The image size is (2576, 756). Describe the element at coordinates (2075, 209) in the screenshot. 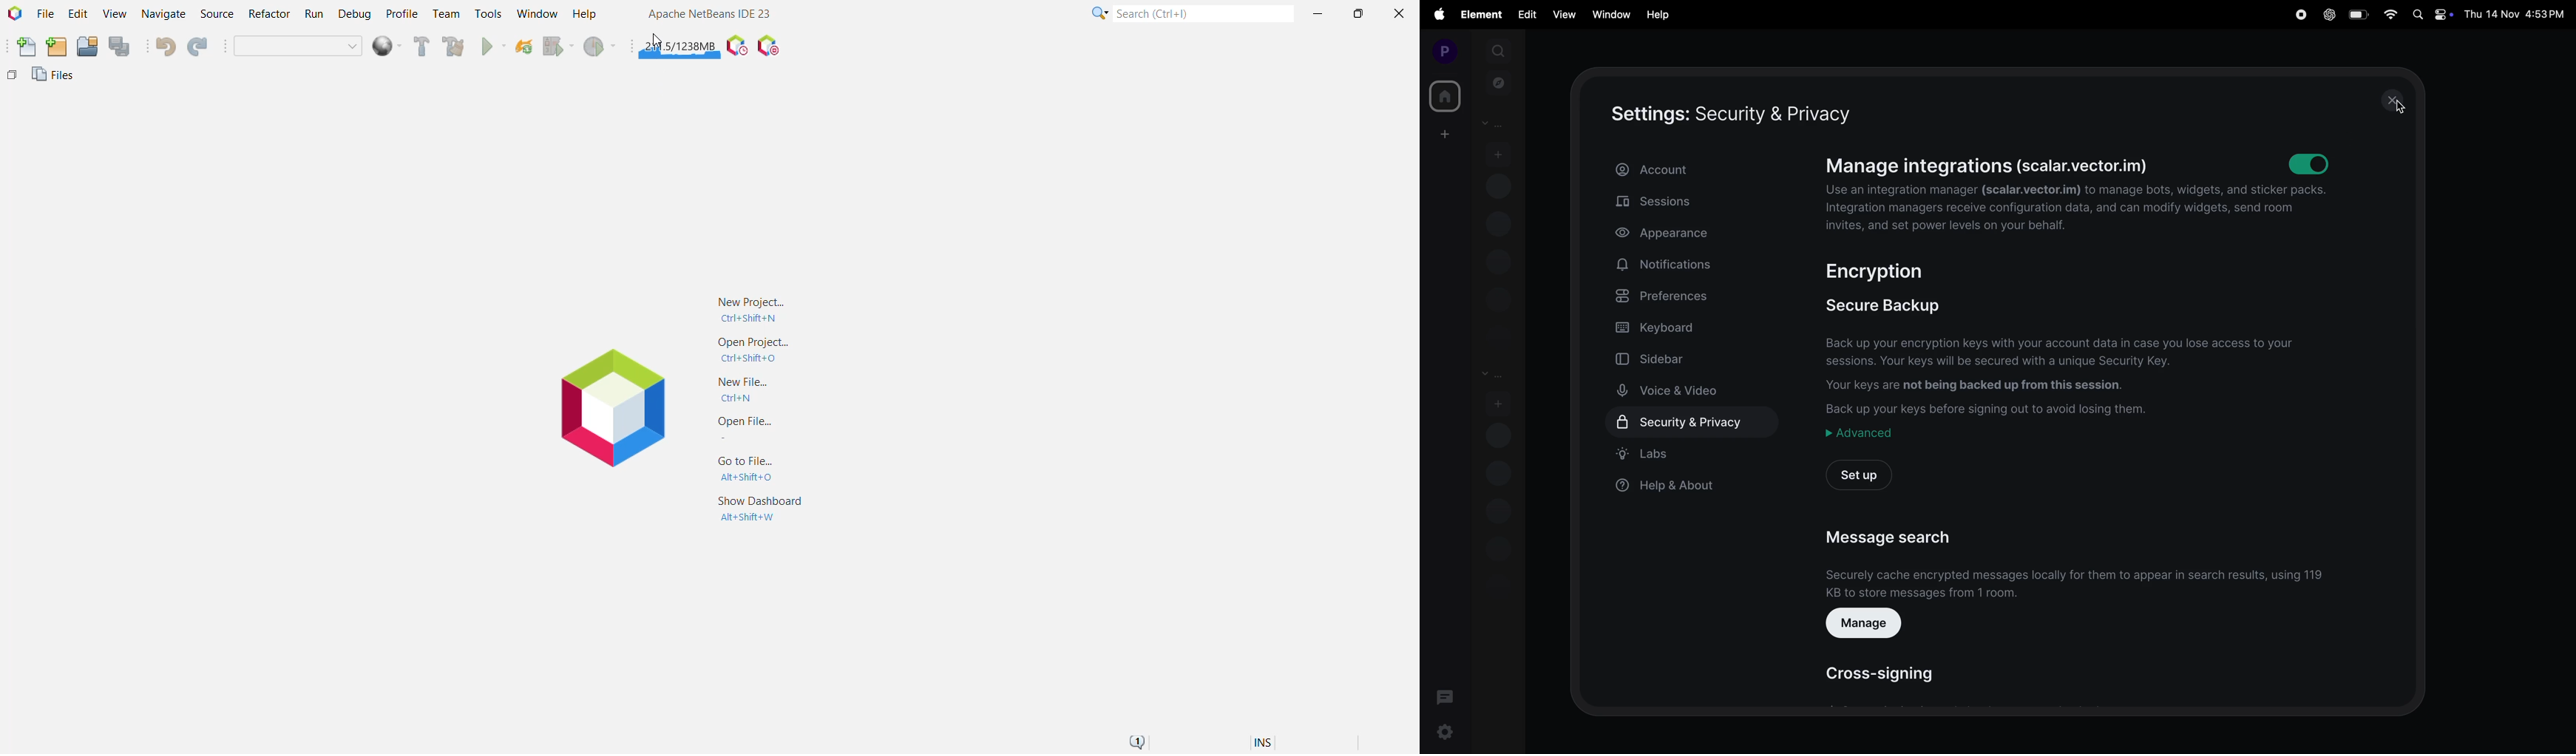

I see `Use an integration manager (scalar.vector.im) to manage bots, widgets, and sticker packs.
Integration managers receive configuration data, and can modify widgets, send room
invites, and set power levels on your behalf.` at that location.